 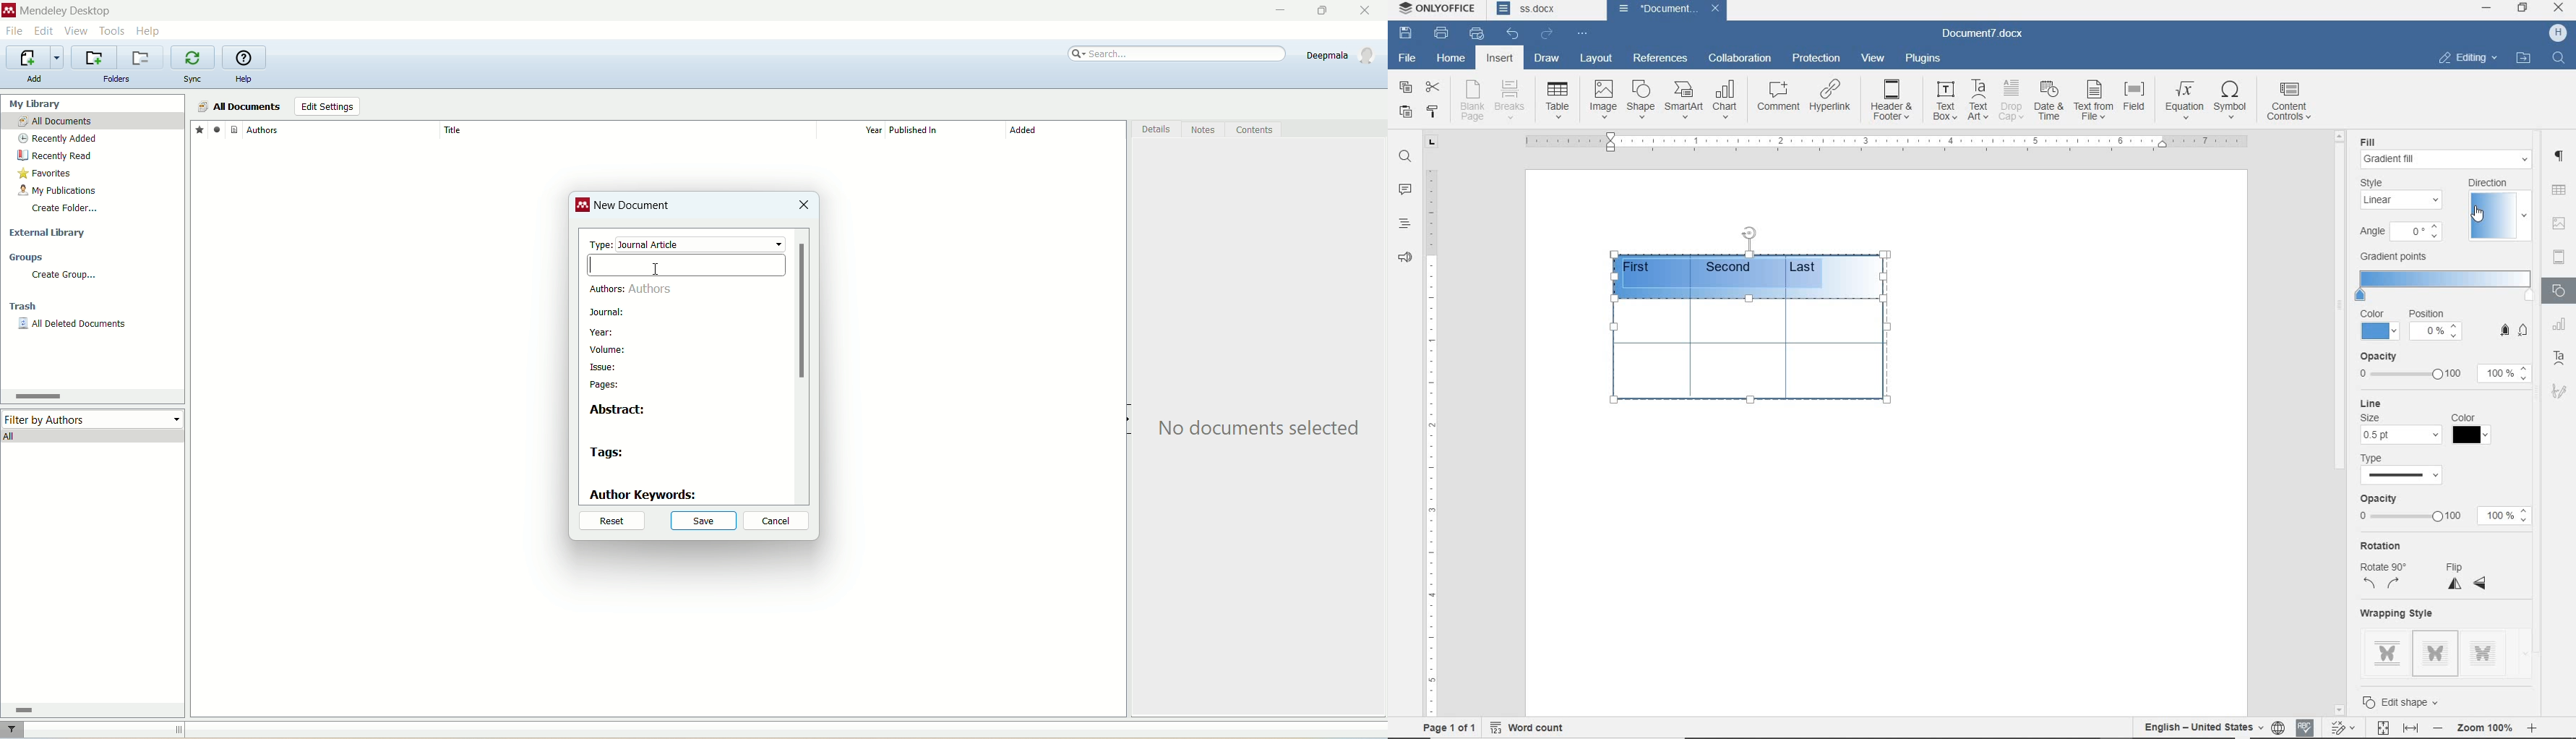 What do you see at coordinates (2405, 616) in the screenshot?
I see `wrapping style` at bounding box center [2405, 616].